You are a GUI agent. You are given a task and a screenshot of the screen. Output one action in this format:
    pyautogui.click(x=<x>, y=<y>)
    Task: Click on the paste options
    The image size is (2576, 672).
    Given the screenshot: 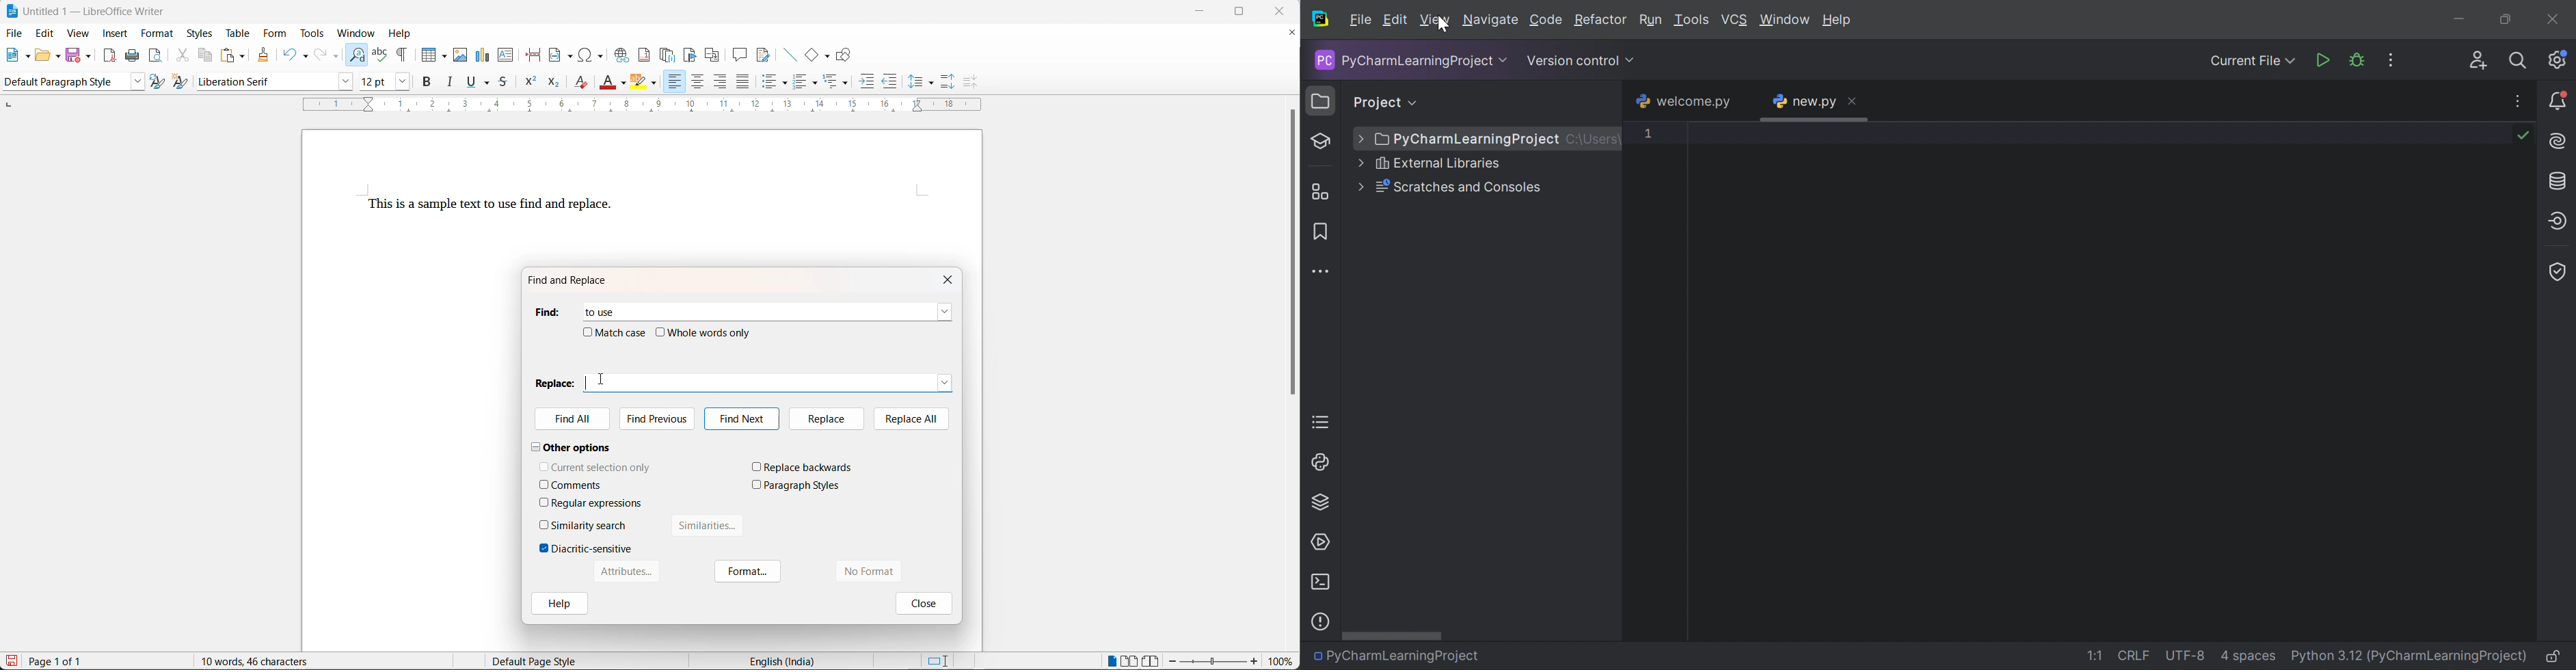 What is the action you would take?
    pyautogui.click(x=243, y=55)
    